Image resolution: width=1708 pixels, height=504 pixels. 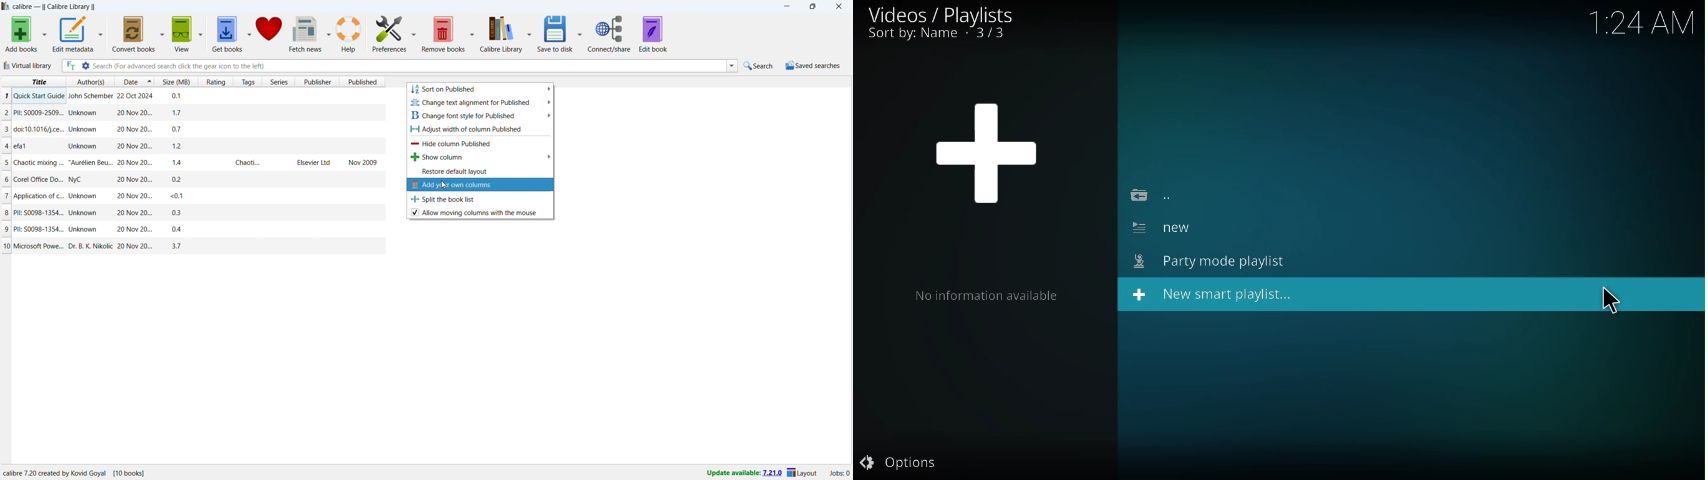 What do you see at coordinates (989, 149) in the screenshot?
I see `add` at bounding box center [989, 149].